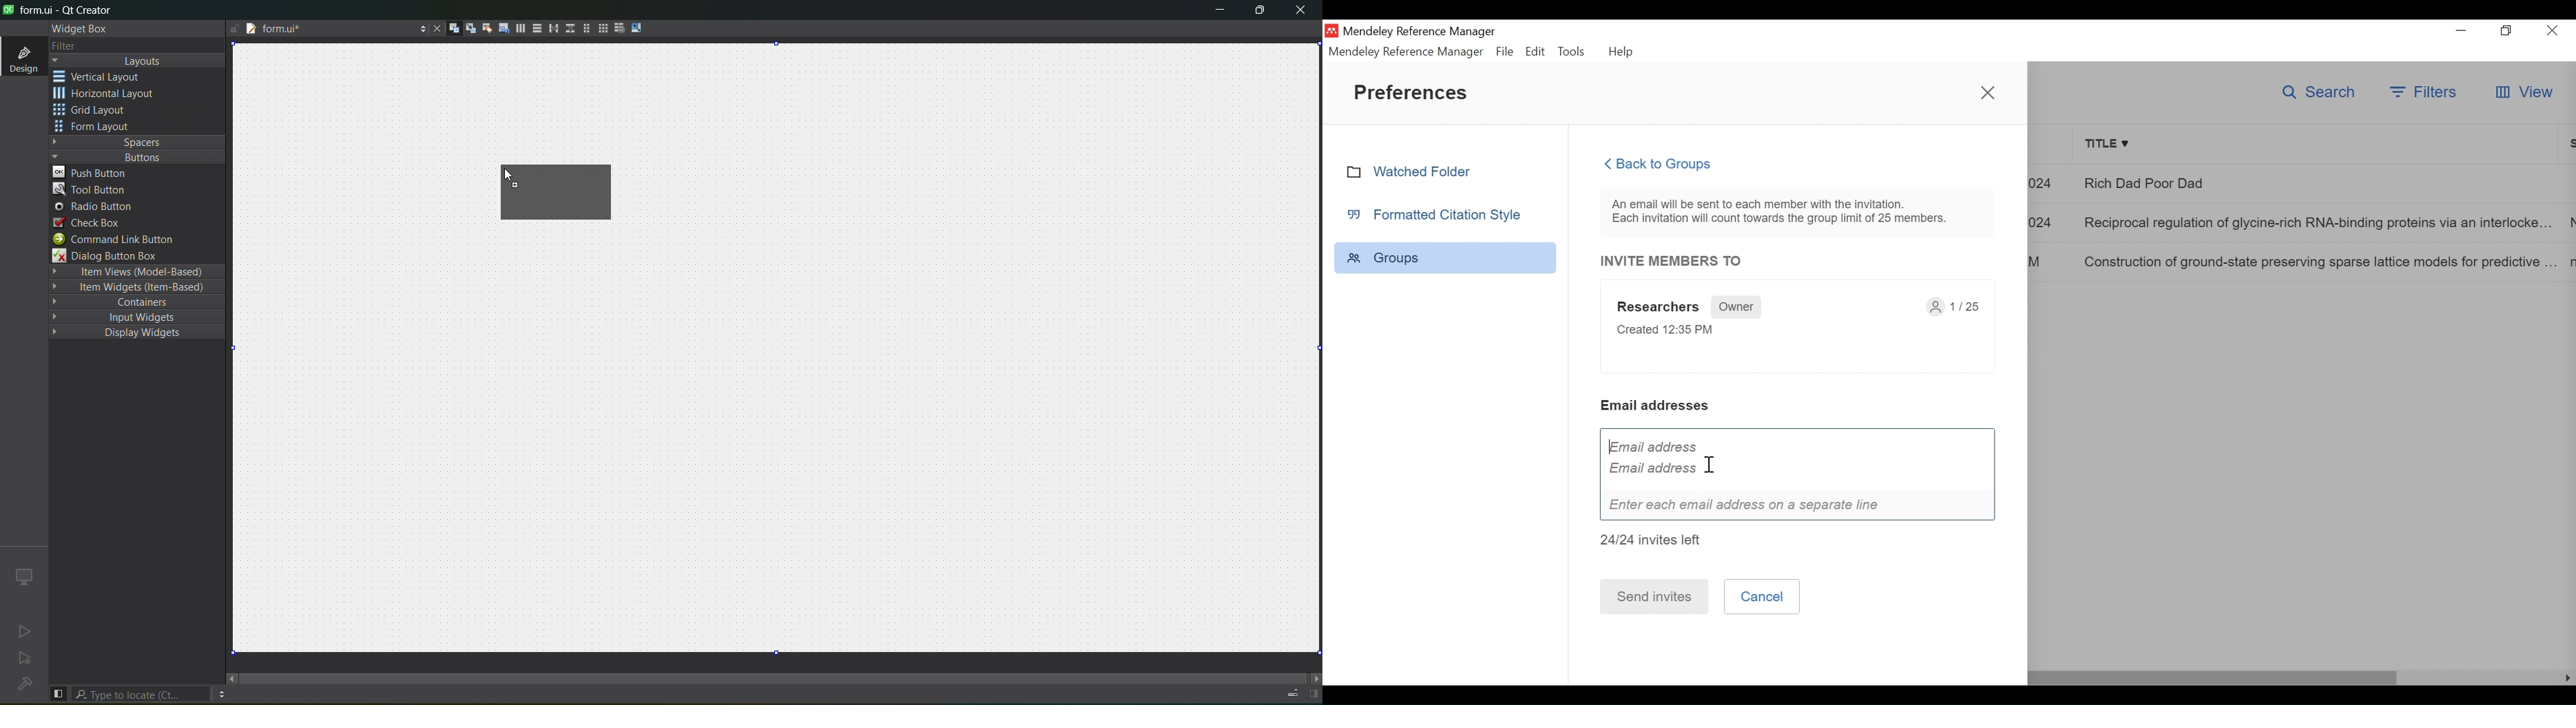  I want to click on scroll bar, so click(774, 672).